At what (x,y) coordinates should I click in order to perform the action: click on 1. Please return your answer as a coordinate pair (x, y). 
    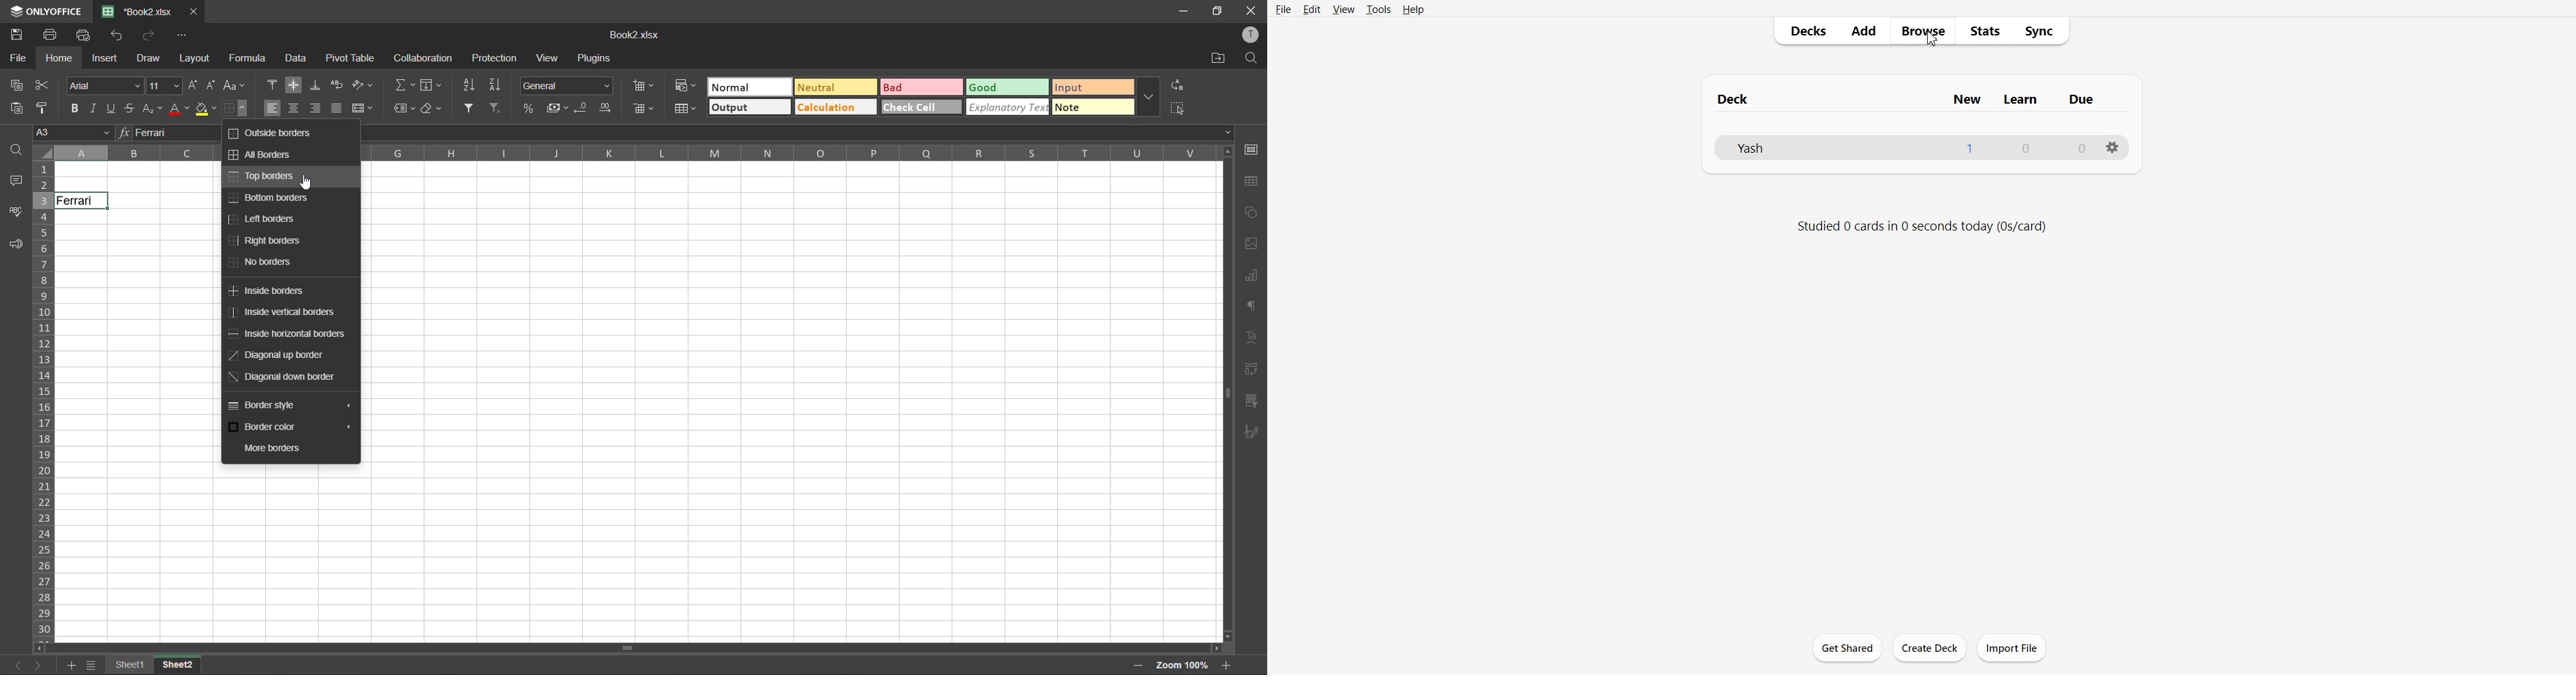
    Looking at the image, I should click on (1978, 148).